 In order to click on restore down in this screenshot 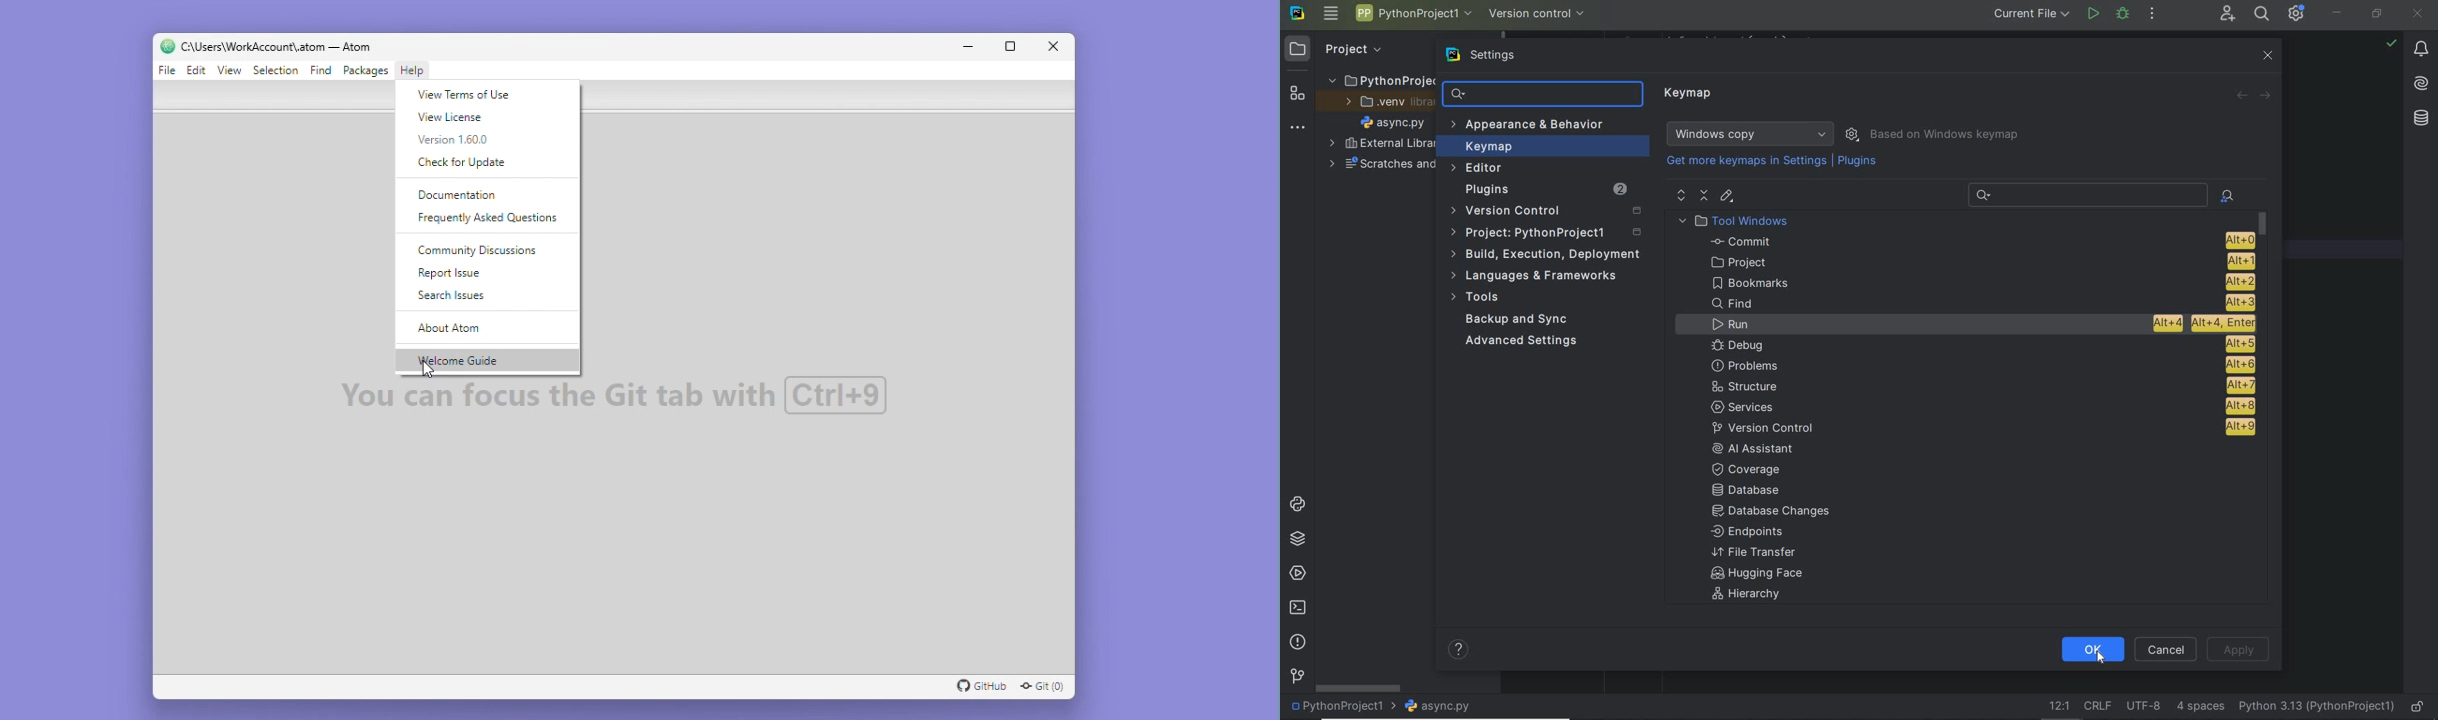, I will do `click(2378, 14)`.